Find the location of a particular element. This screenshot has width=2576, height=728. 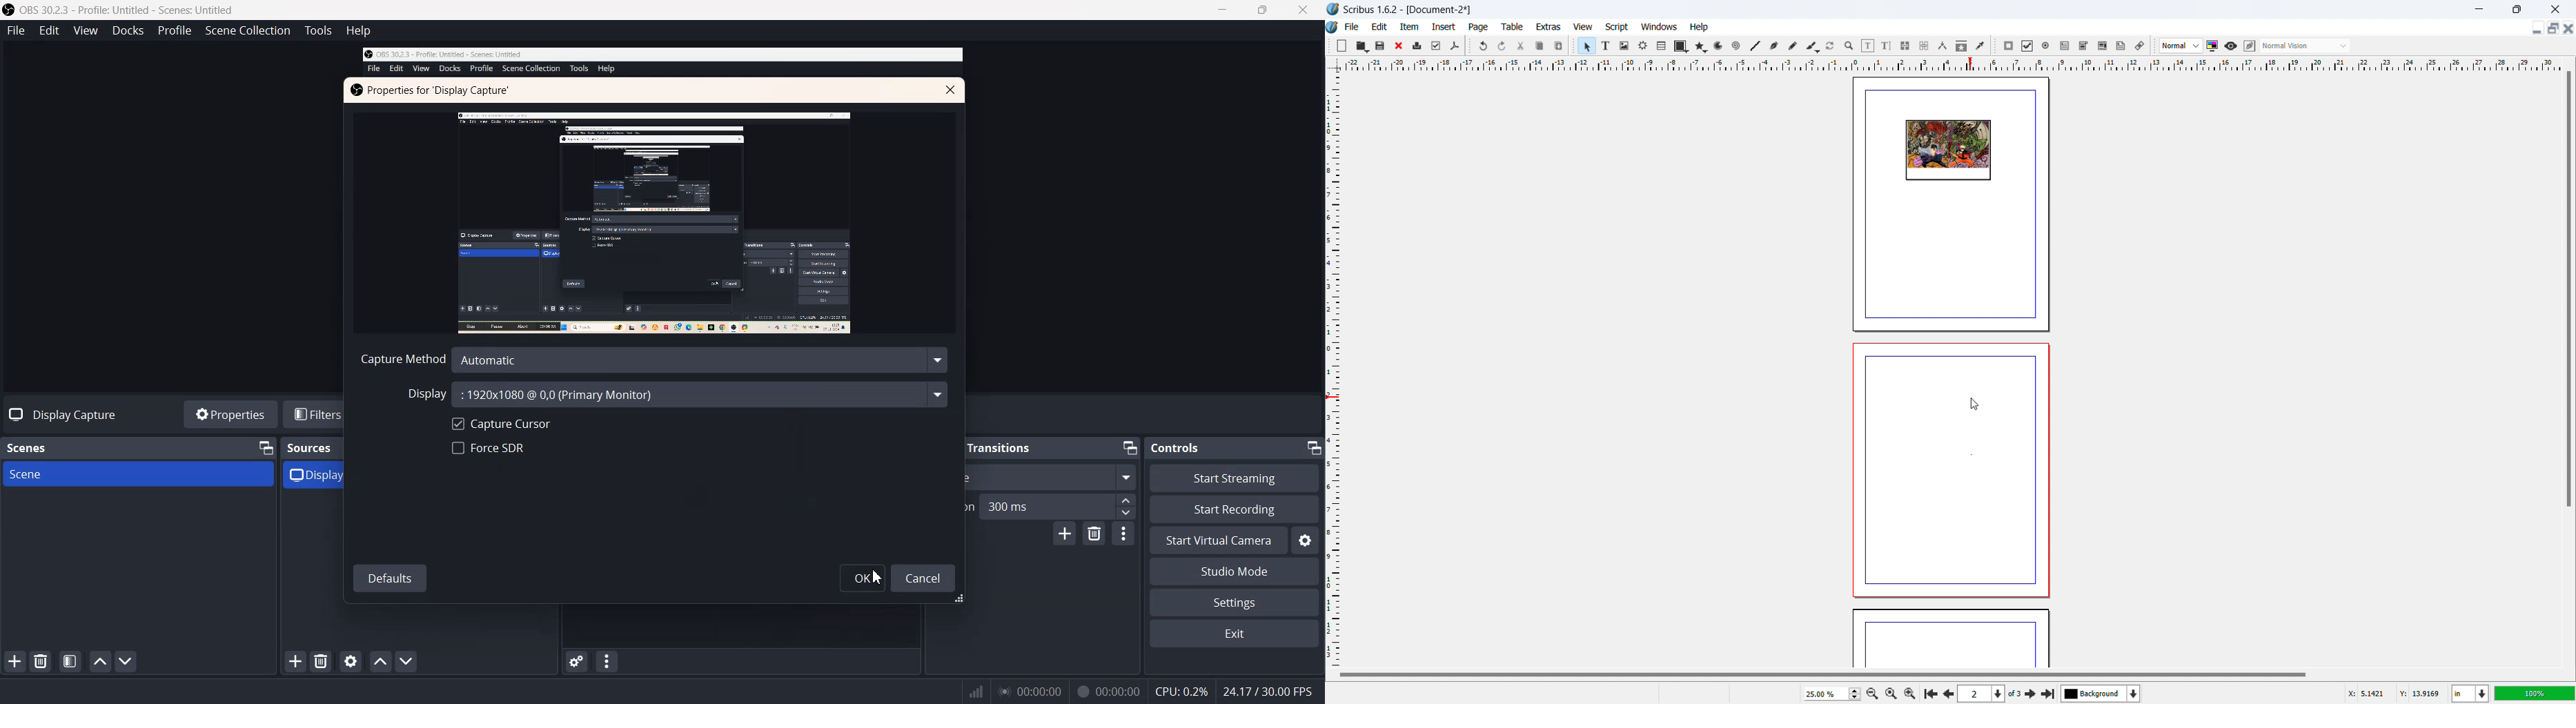

Start Recording is located at coordinates (1234, 509).